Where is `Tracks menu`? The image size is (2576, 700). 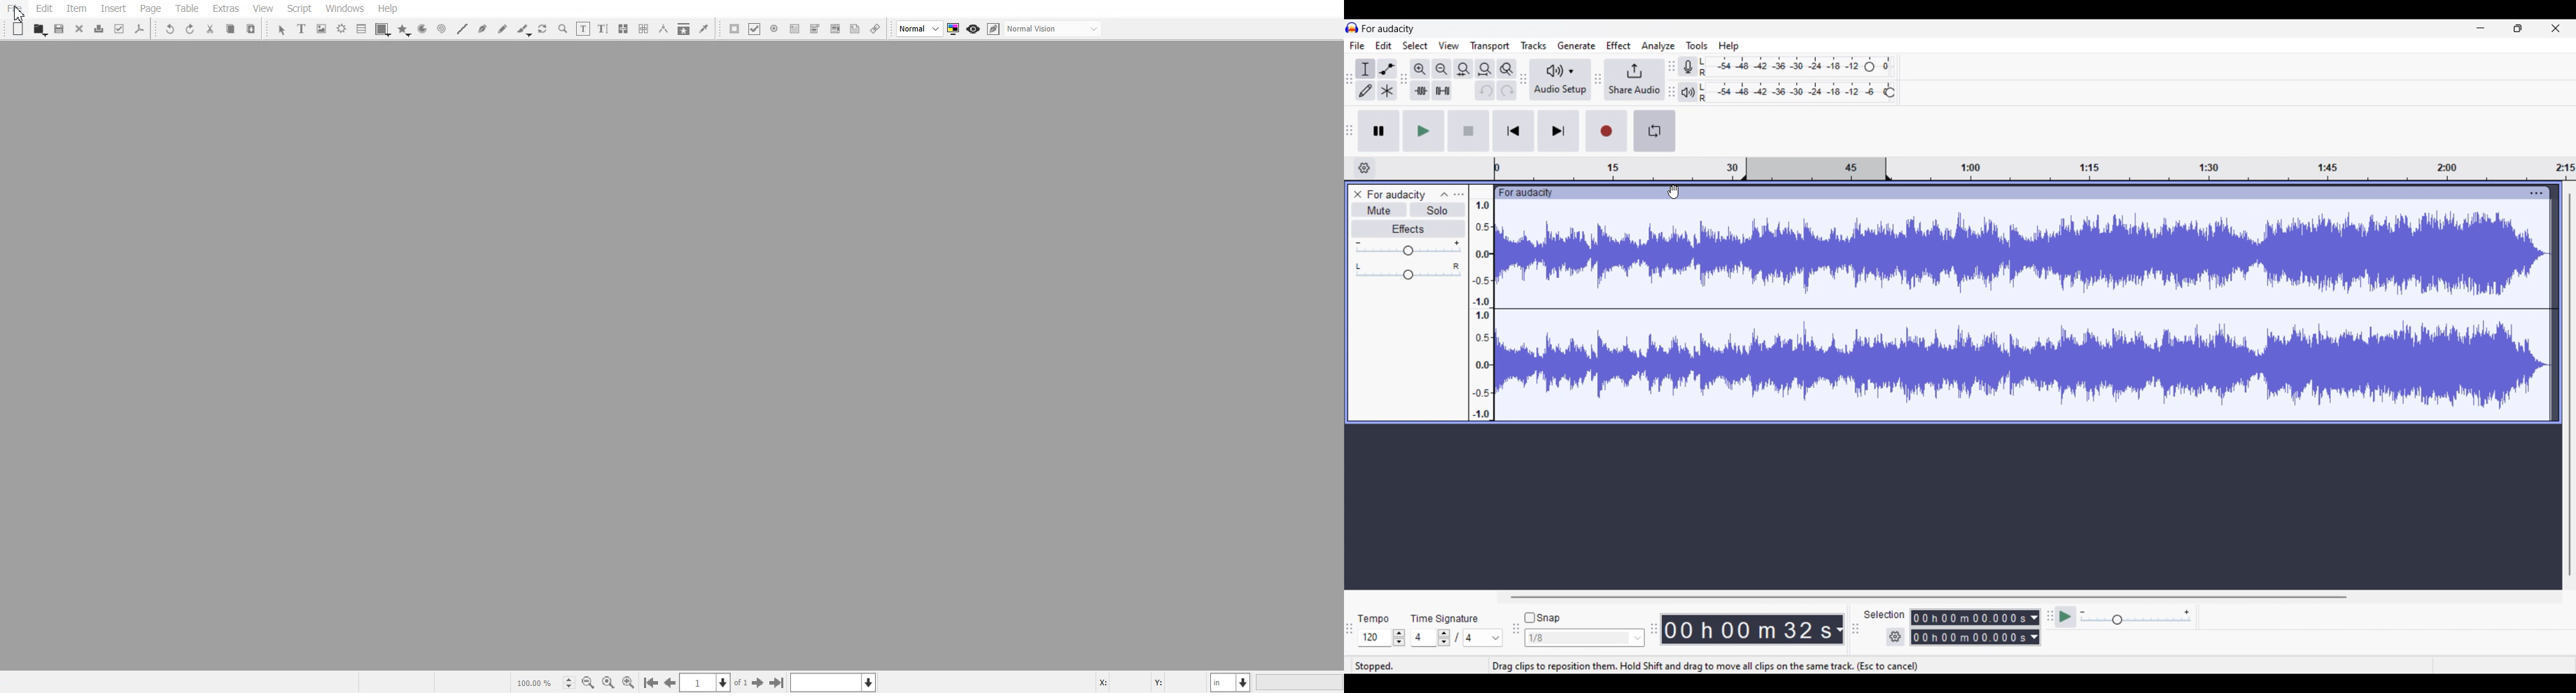 Tracks menu is located at coordinates (1533, 46).